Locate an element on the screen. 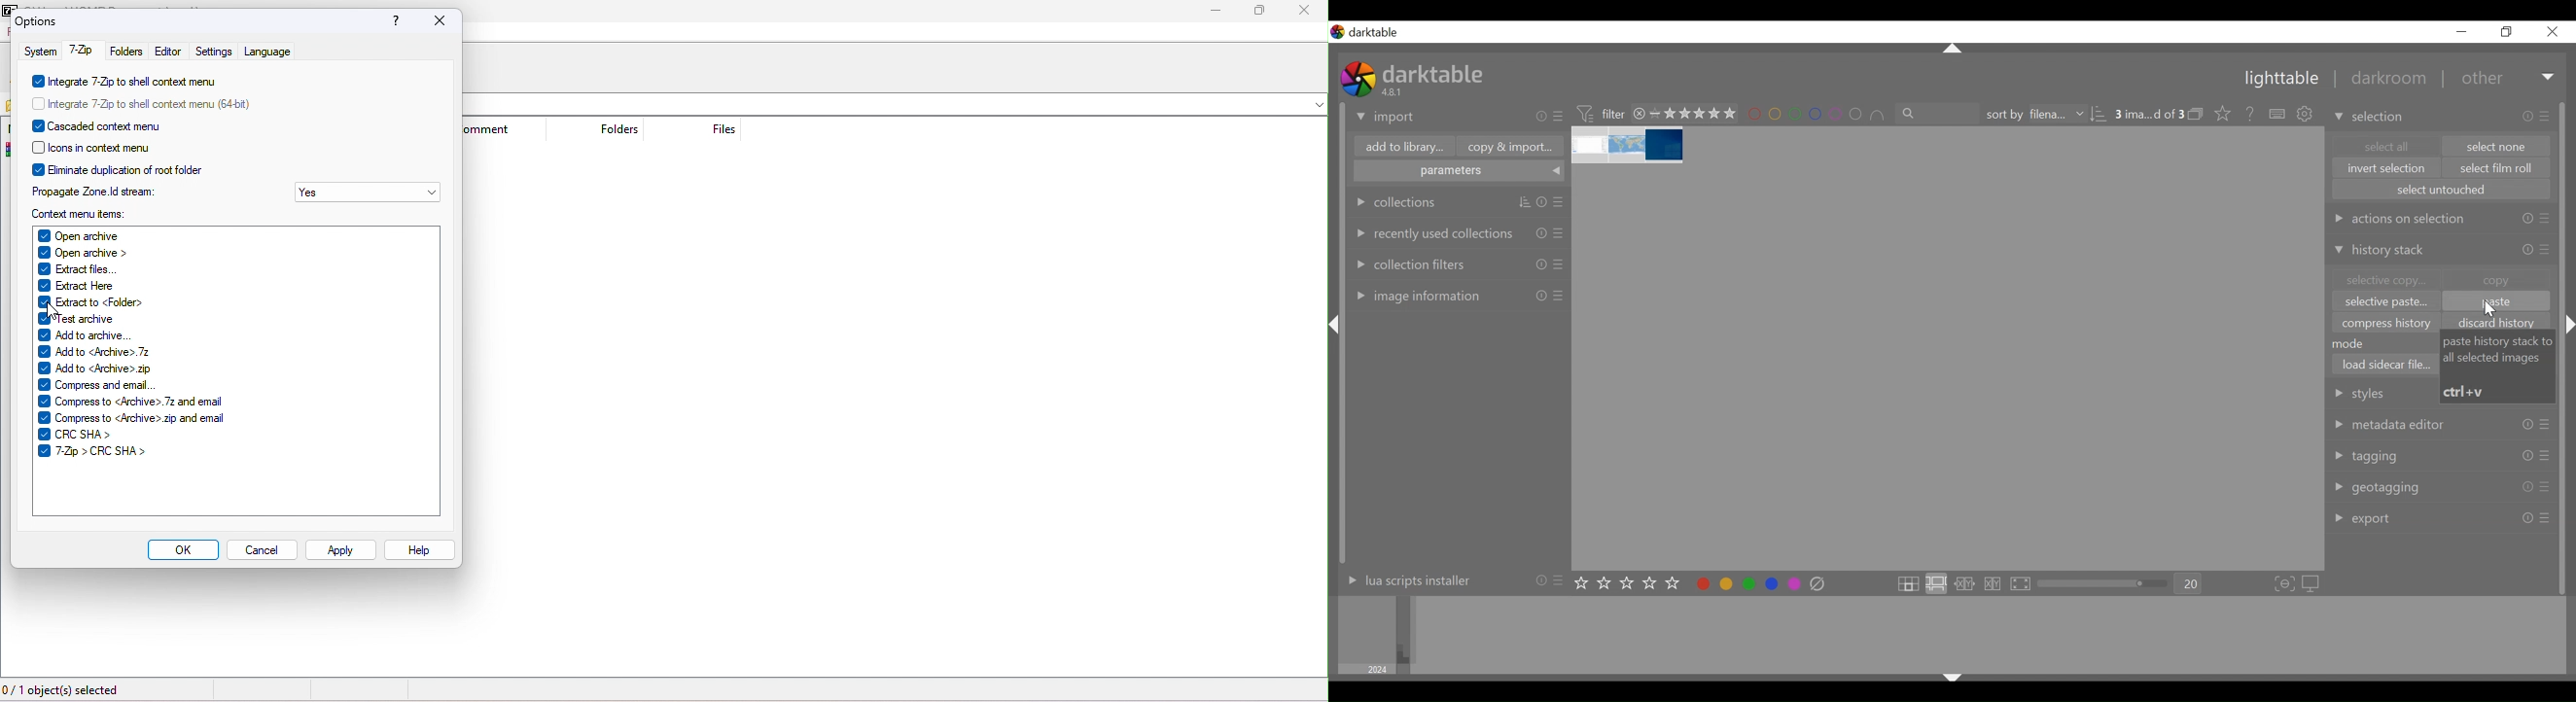 The width and height of the screenshot is (2576, 728). import is located at coordinates (1386, 118).